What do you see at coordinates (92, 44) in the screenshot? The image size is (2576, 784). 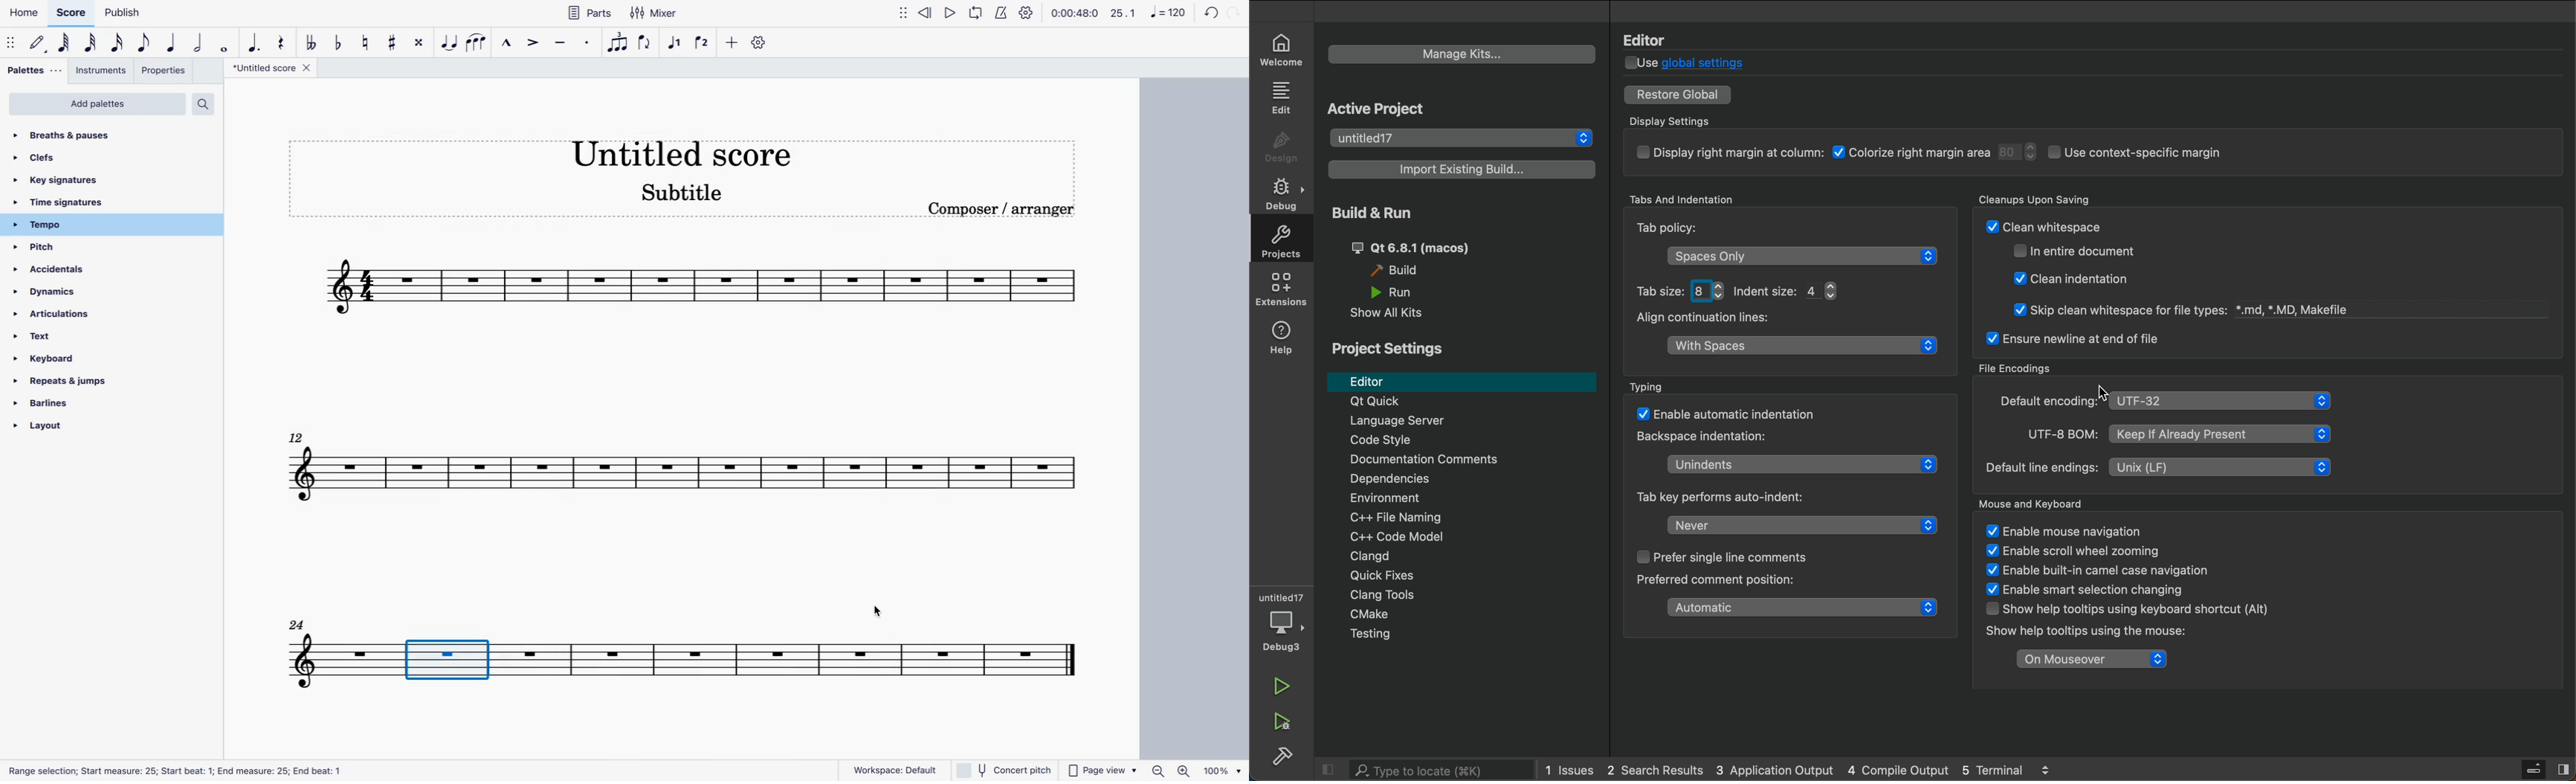 I see `32nd note` at bounding box center [92, 44].